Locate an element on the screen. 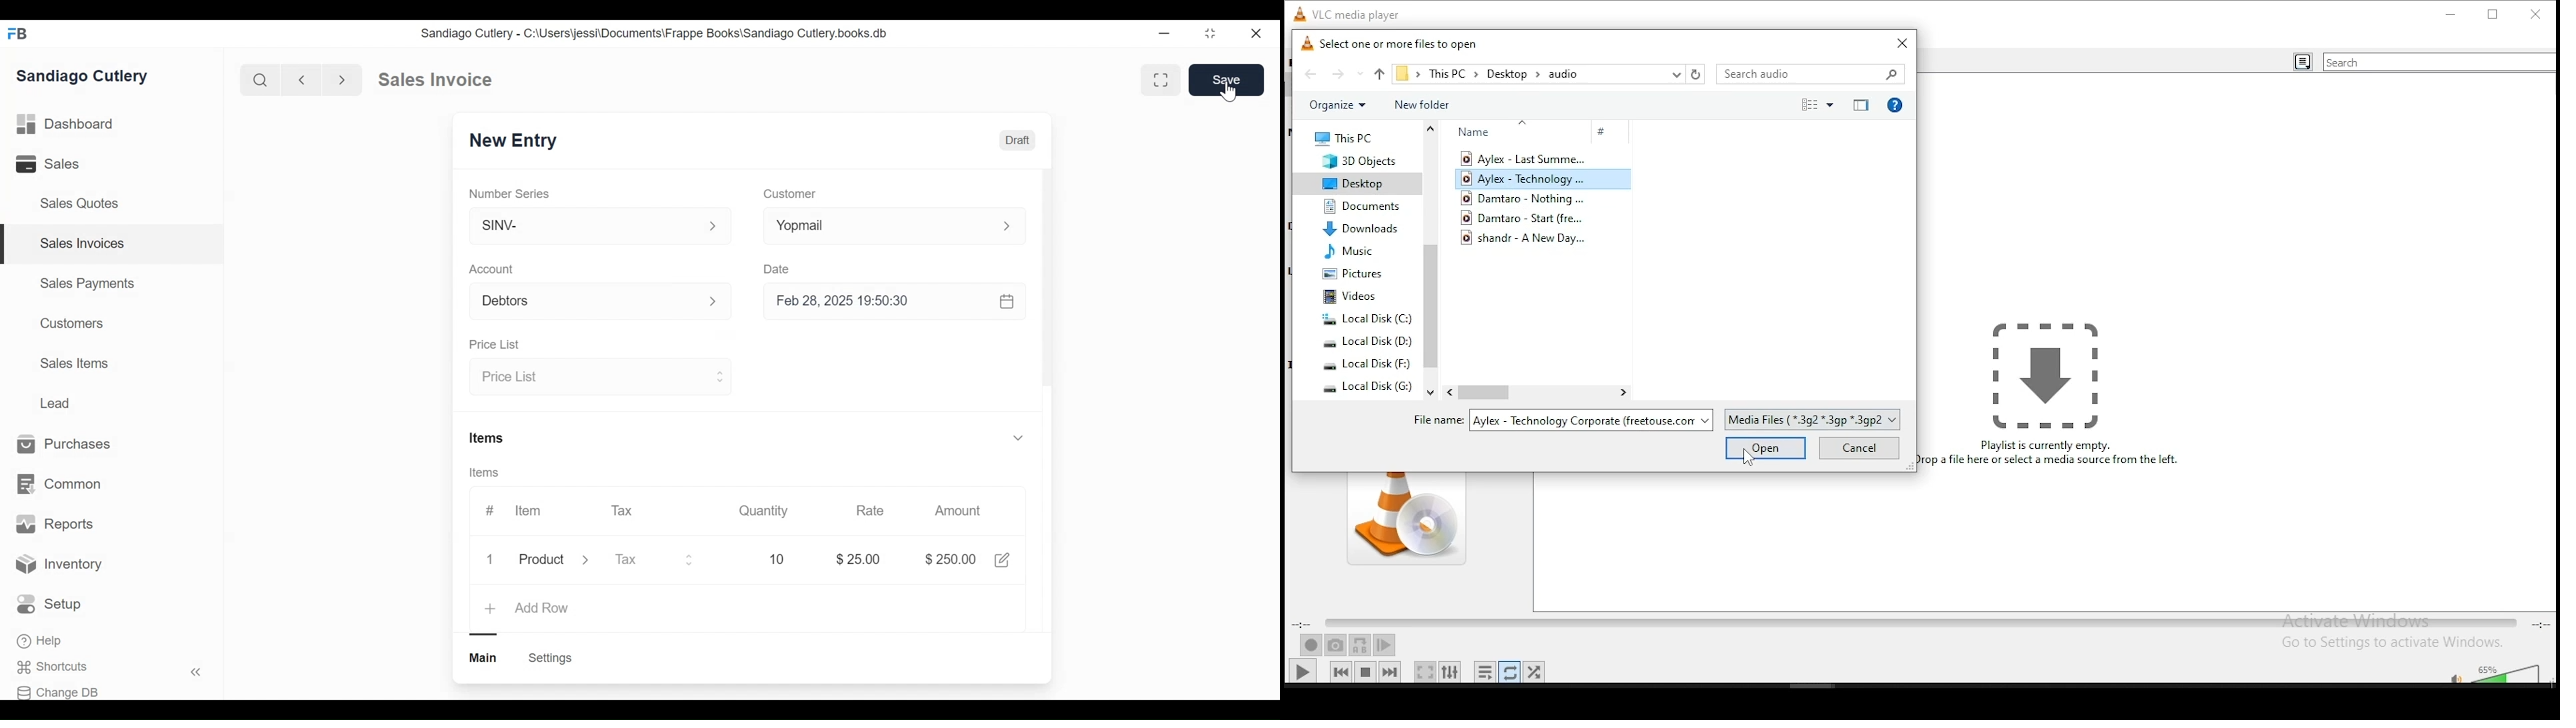  file explorer path is located at coordinates (1403, 74).